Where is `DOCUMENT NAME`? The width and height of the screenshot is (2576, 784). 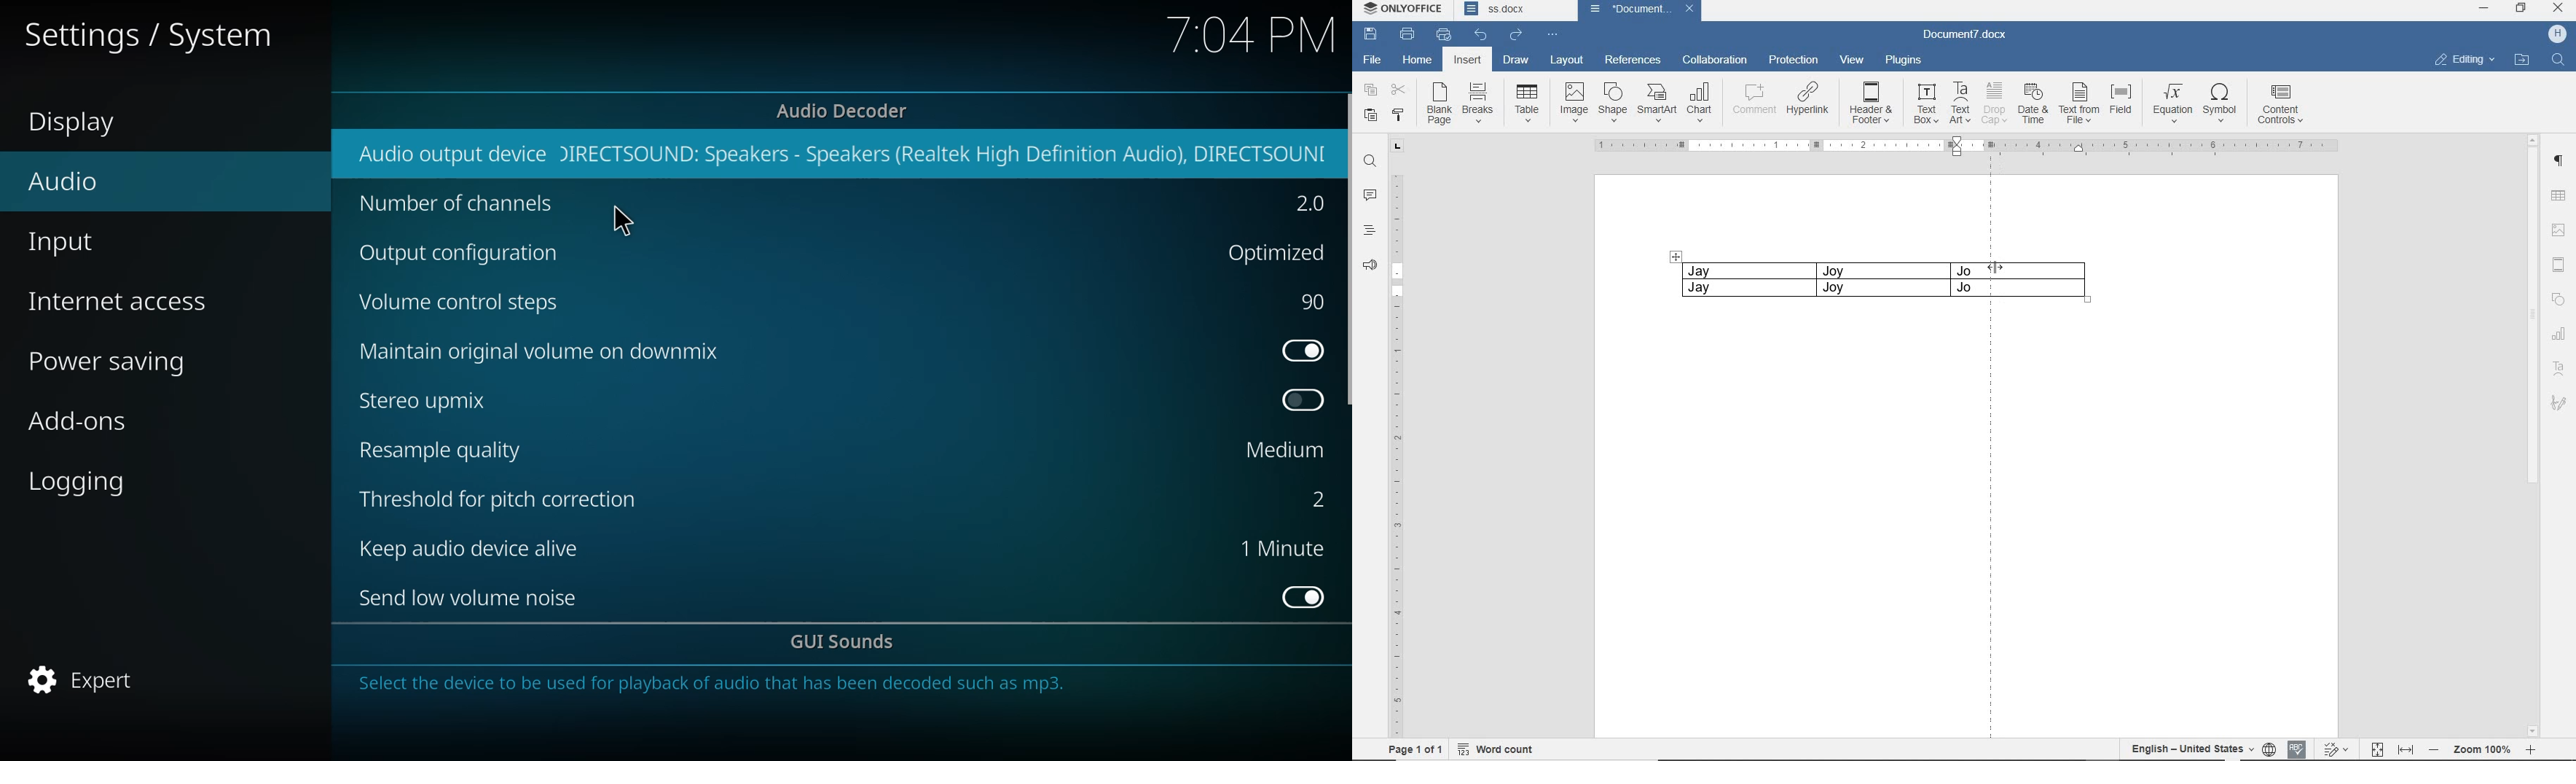 DOCUMENT NAME is located at coordinates (1968, 36).